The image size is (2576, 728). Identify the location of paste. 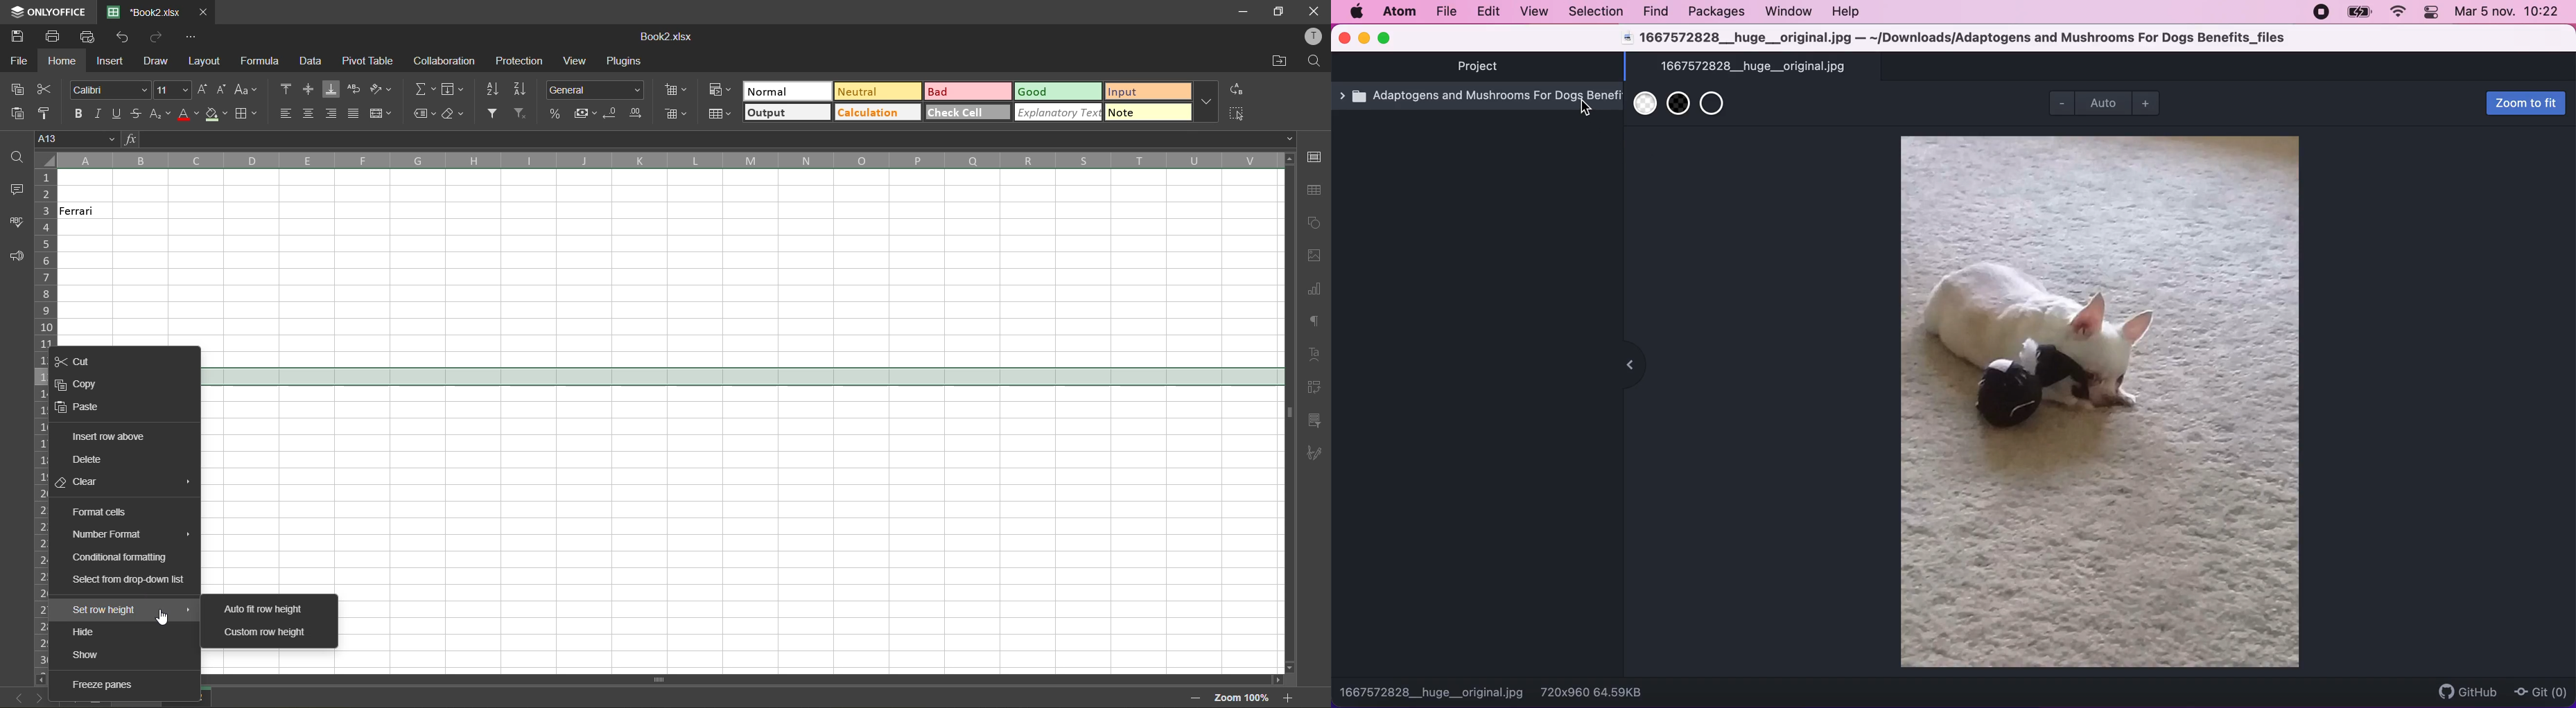
(17, 113).